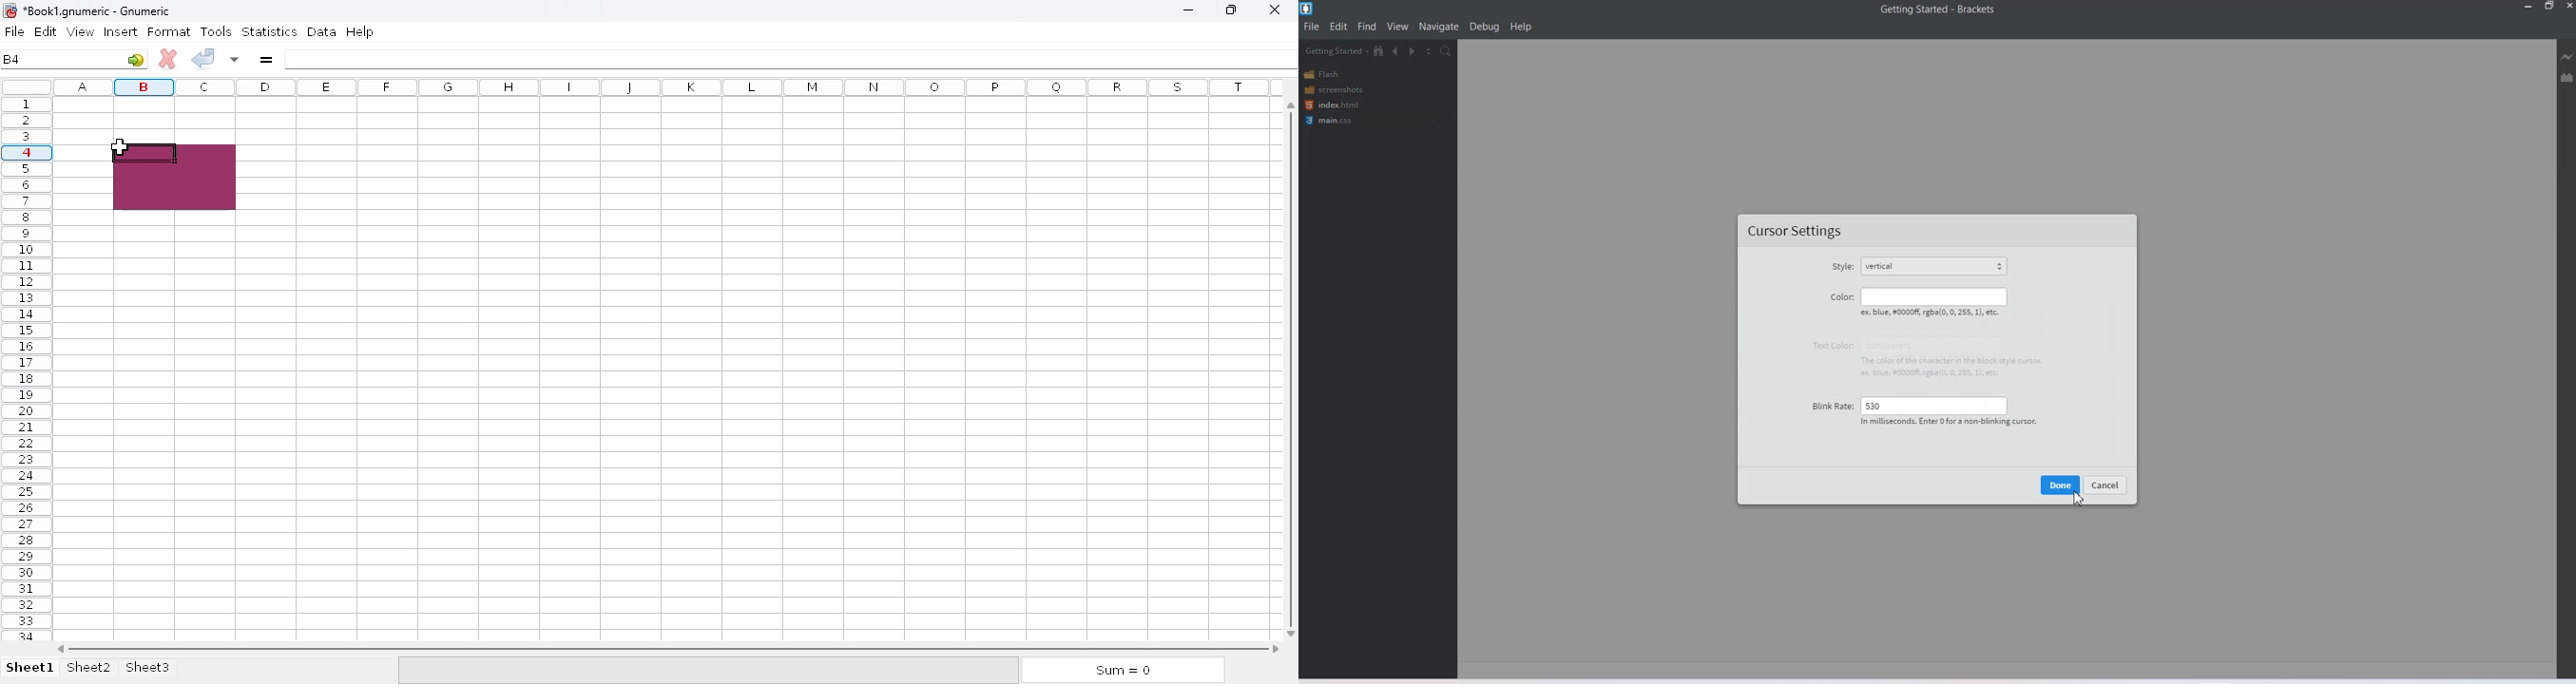 This screenshot has width=2576, height=700. I want to click on input box, so click(1937, 296).